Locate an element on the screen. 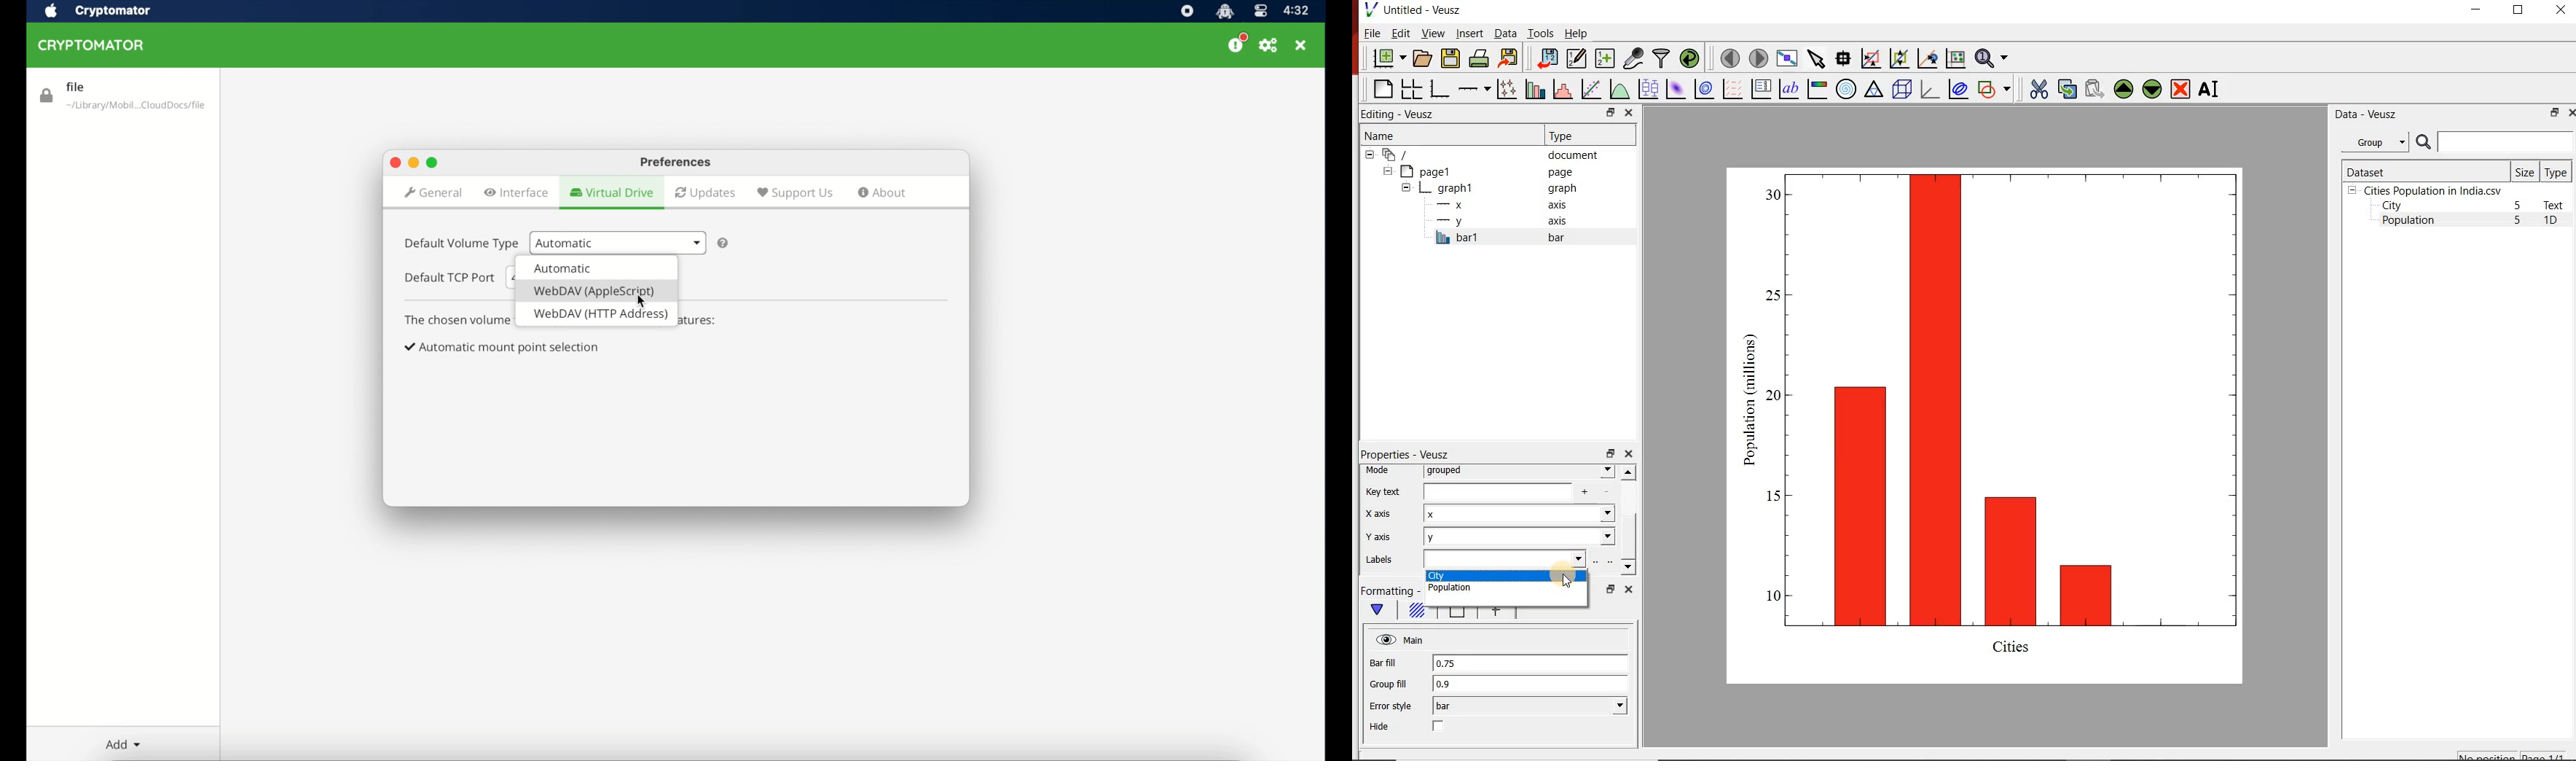 The height and width of the screenshot is (784, 2576). cryptomator is located at coordinates (1224, 11).